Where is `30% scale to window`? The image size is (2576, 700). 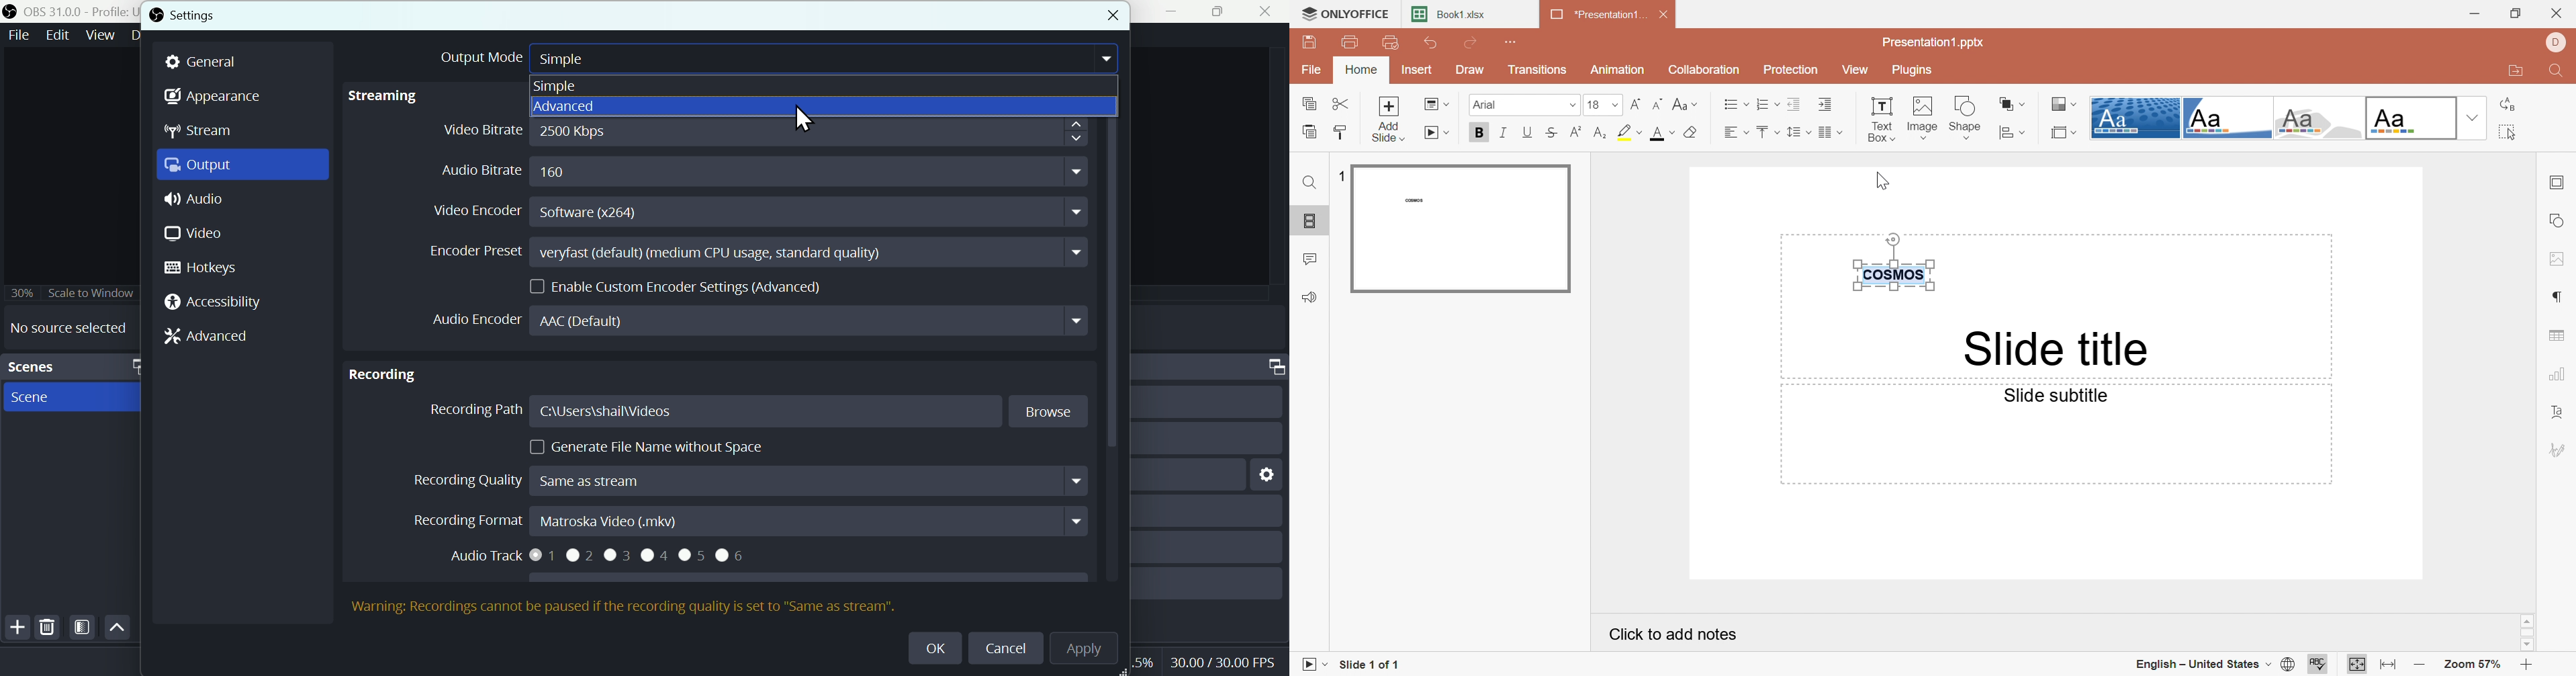
30% scale to window is located at coordinates (70, 294).